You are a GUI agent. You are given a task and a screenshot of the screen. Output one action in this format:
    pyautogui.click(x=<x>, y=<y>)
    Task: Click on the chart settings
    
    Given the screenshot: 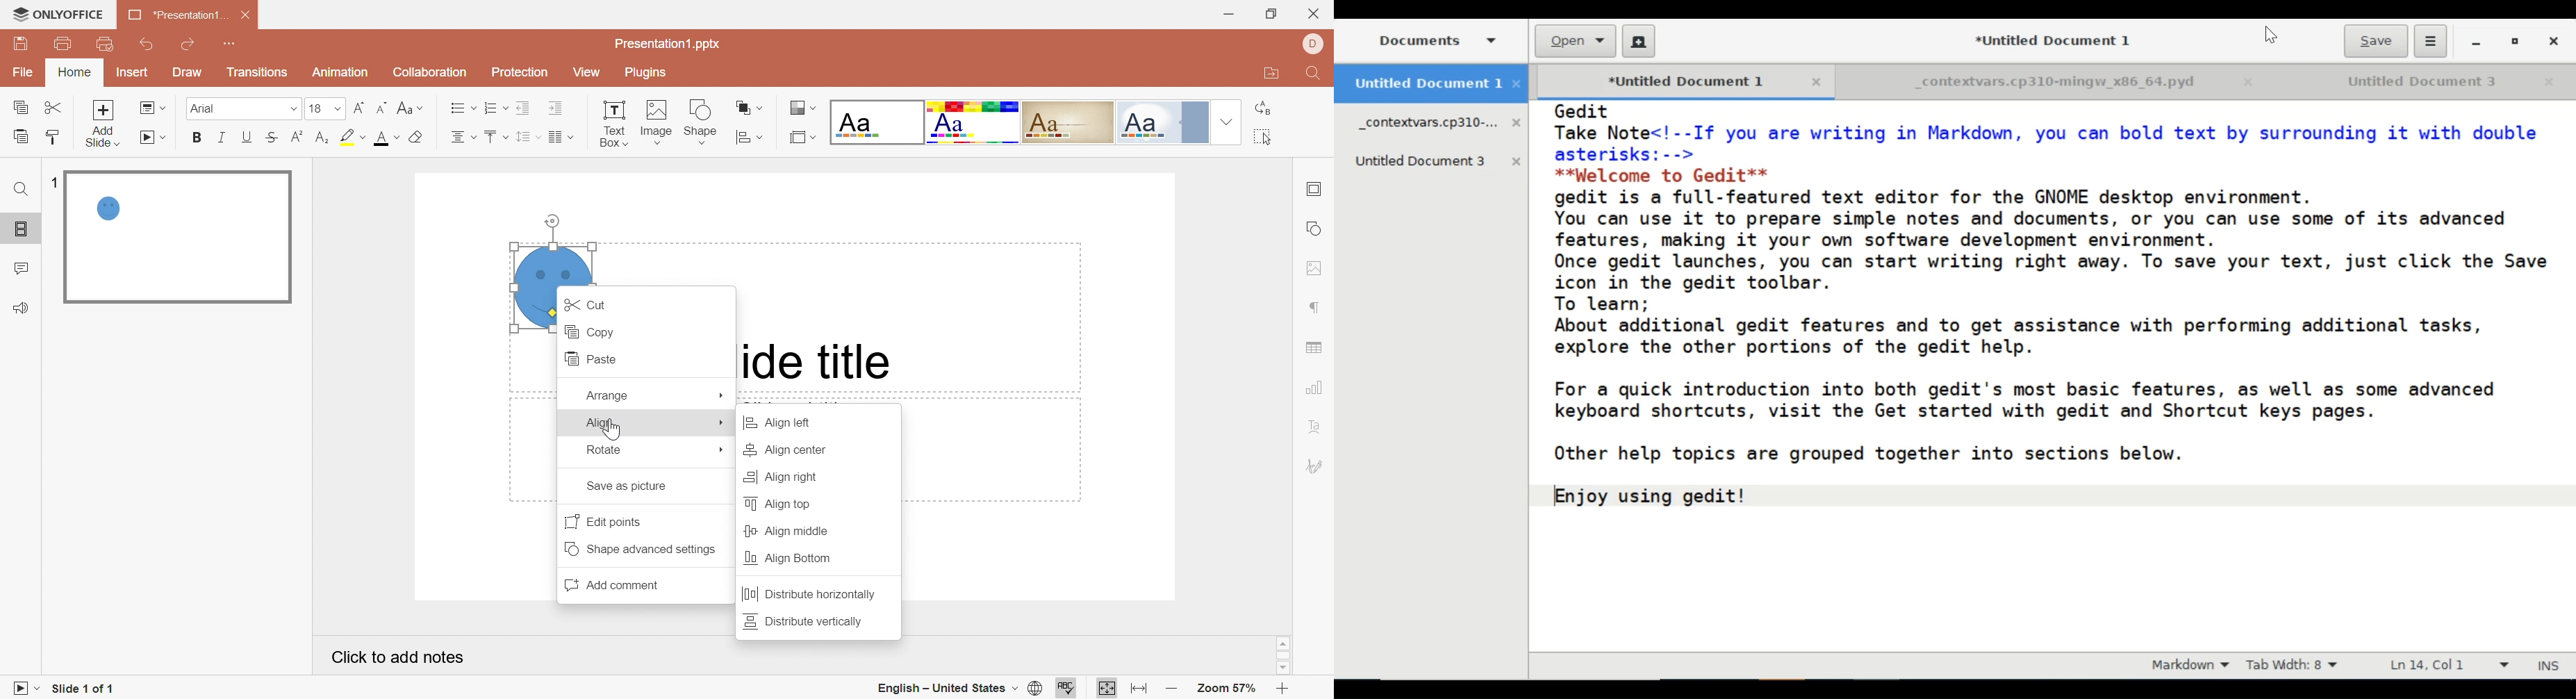 What is the action you would take?
    pyautogui.click(x=1317, y=388)
    